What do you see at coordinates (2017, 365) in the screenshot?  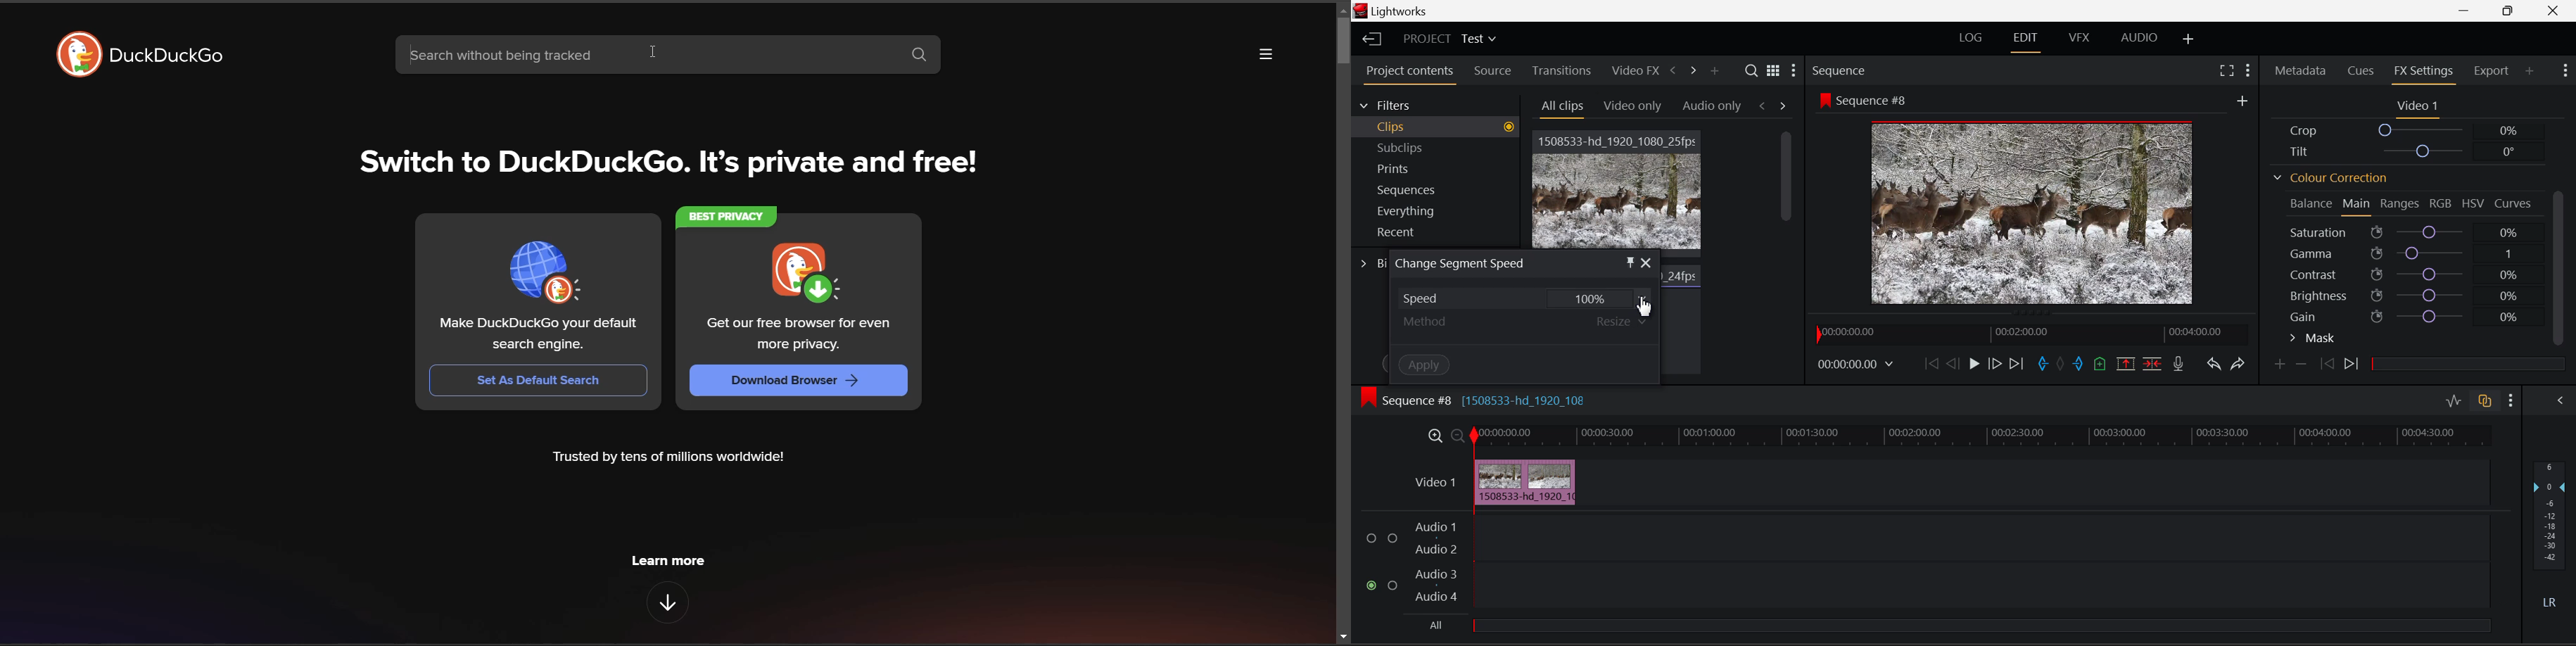 I see `To End` at bounding box center [2017, 365].